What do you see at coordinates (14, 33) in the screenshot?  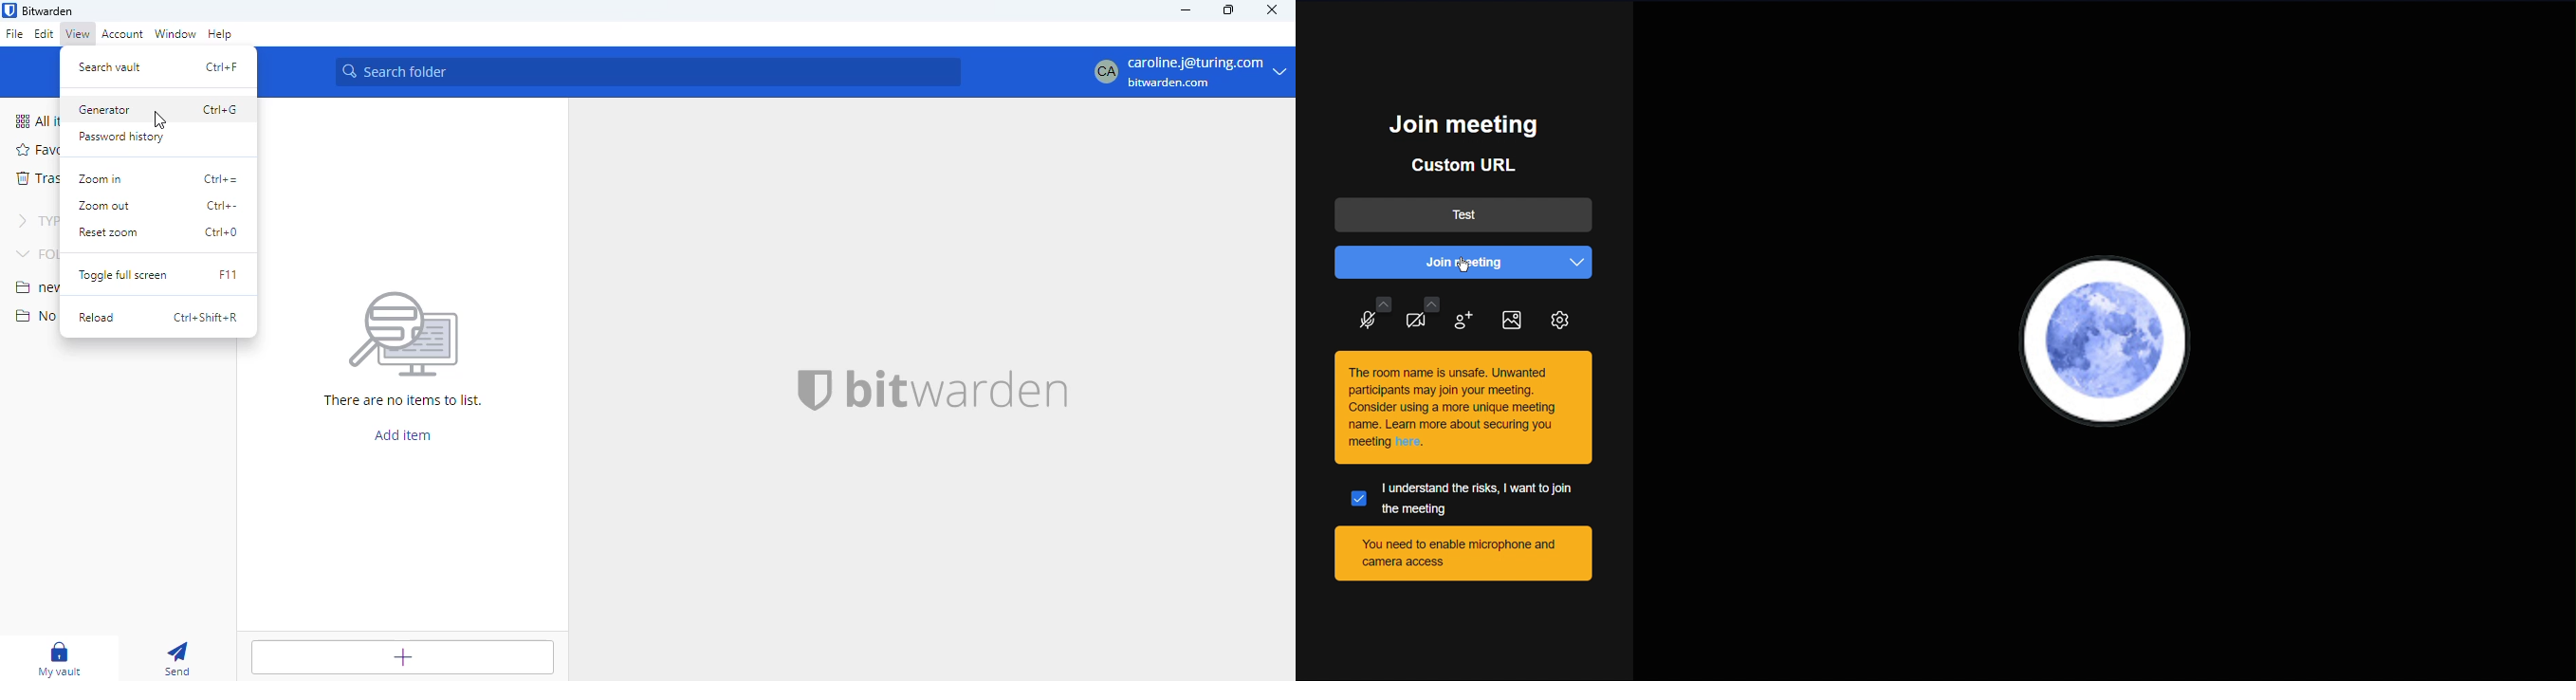 I see `file` at bounding box center [14, 33].